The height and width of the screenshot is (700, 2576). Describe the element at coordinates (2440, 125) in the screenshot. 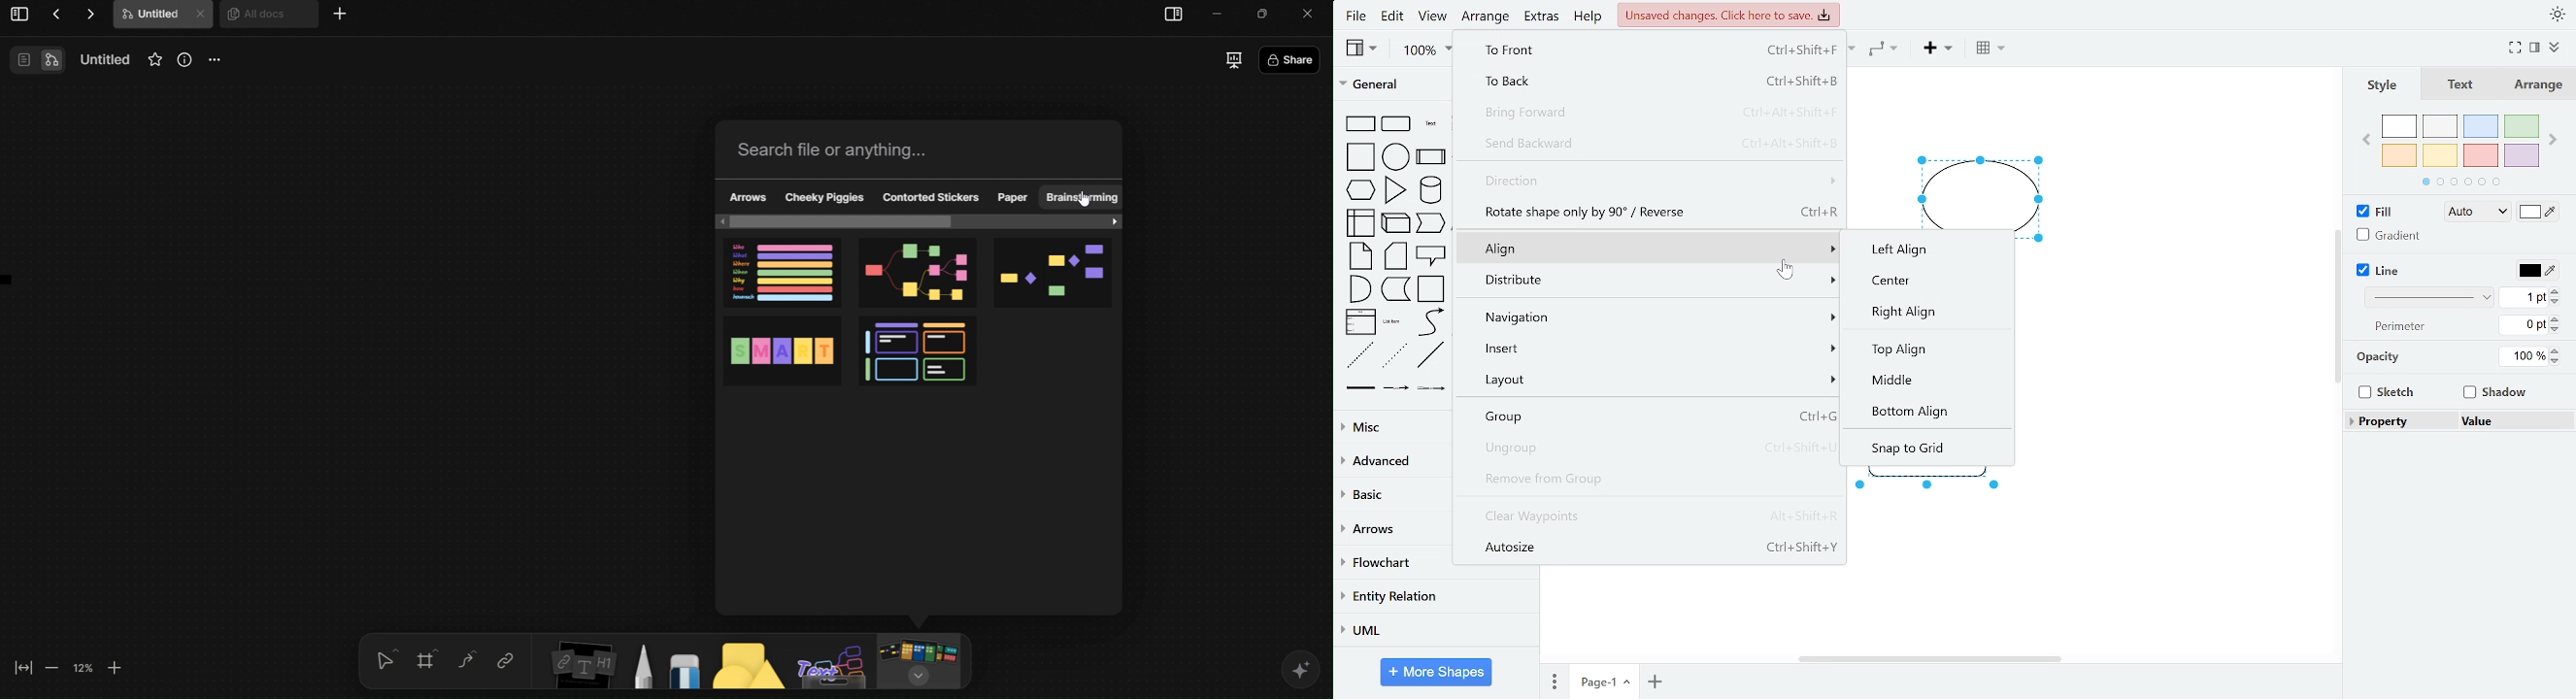

I see `ash` at that location.